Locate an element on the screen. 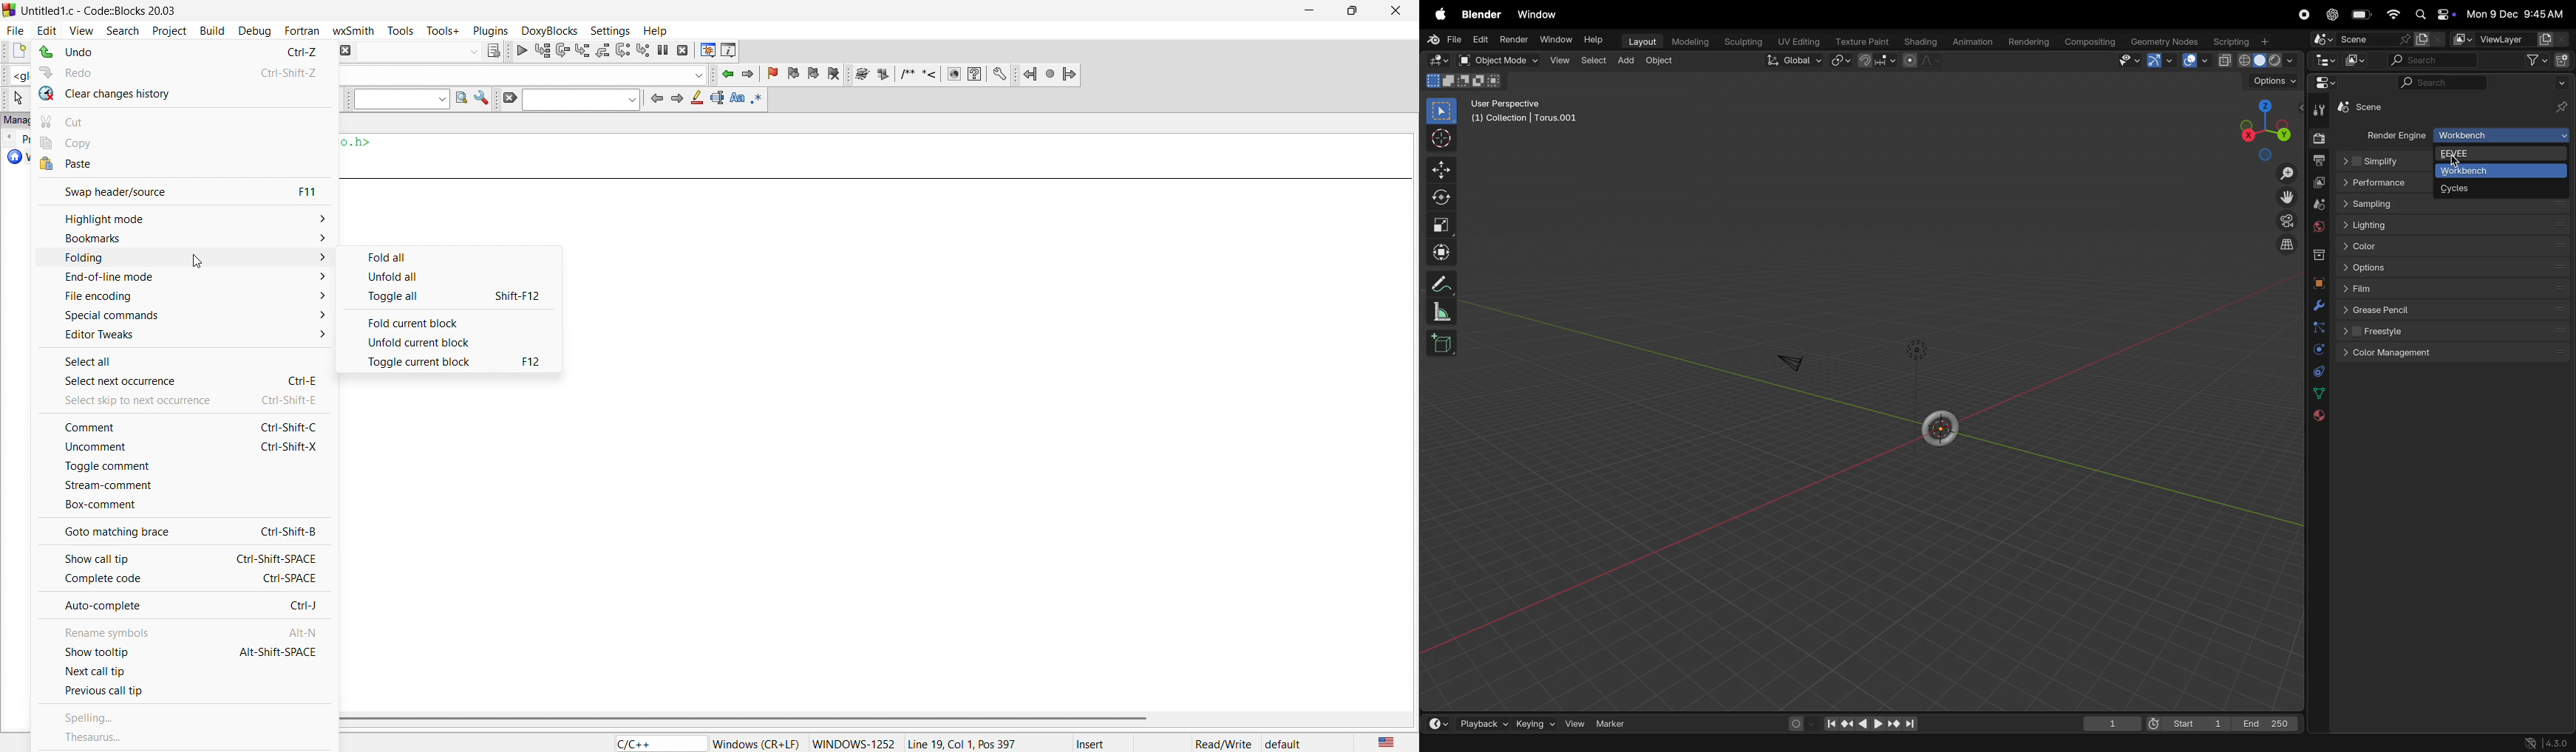  step out is located at coordinates (602, 49).